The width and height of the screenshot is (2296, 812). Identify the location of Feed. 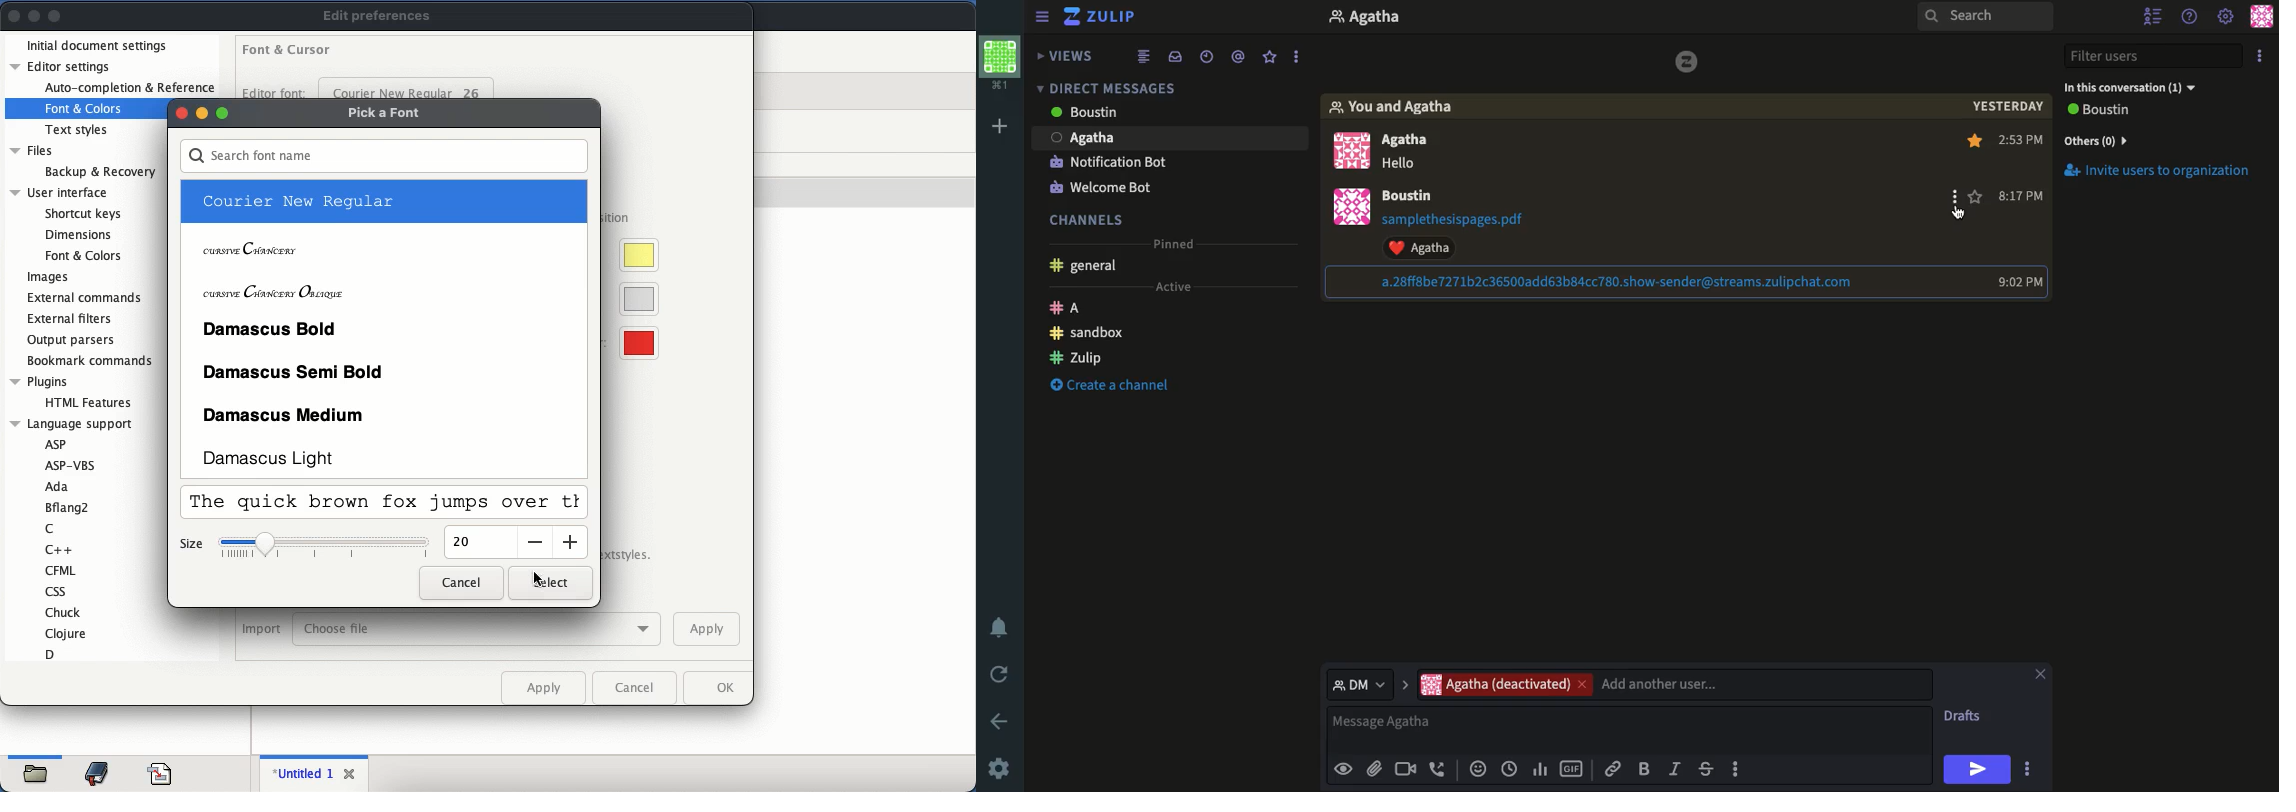
(1146, 55).